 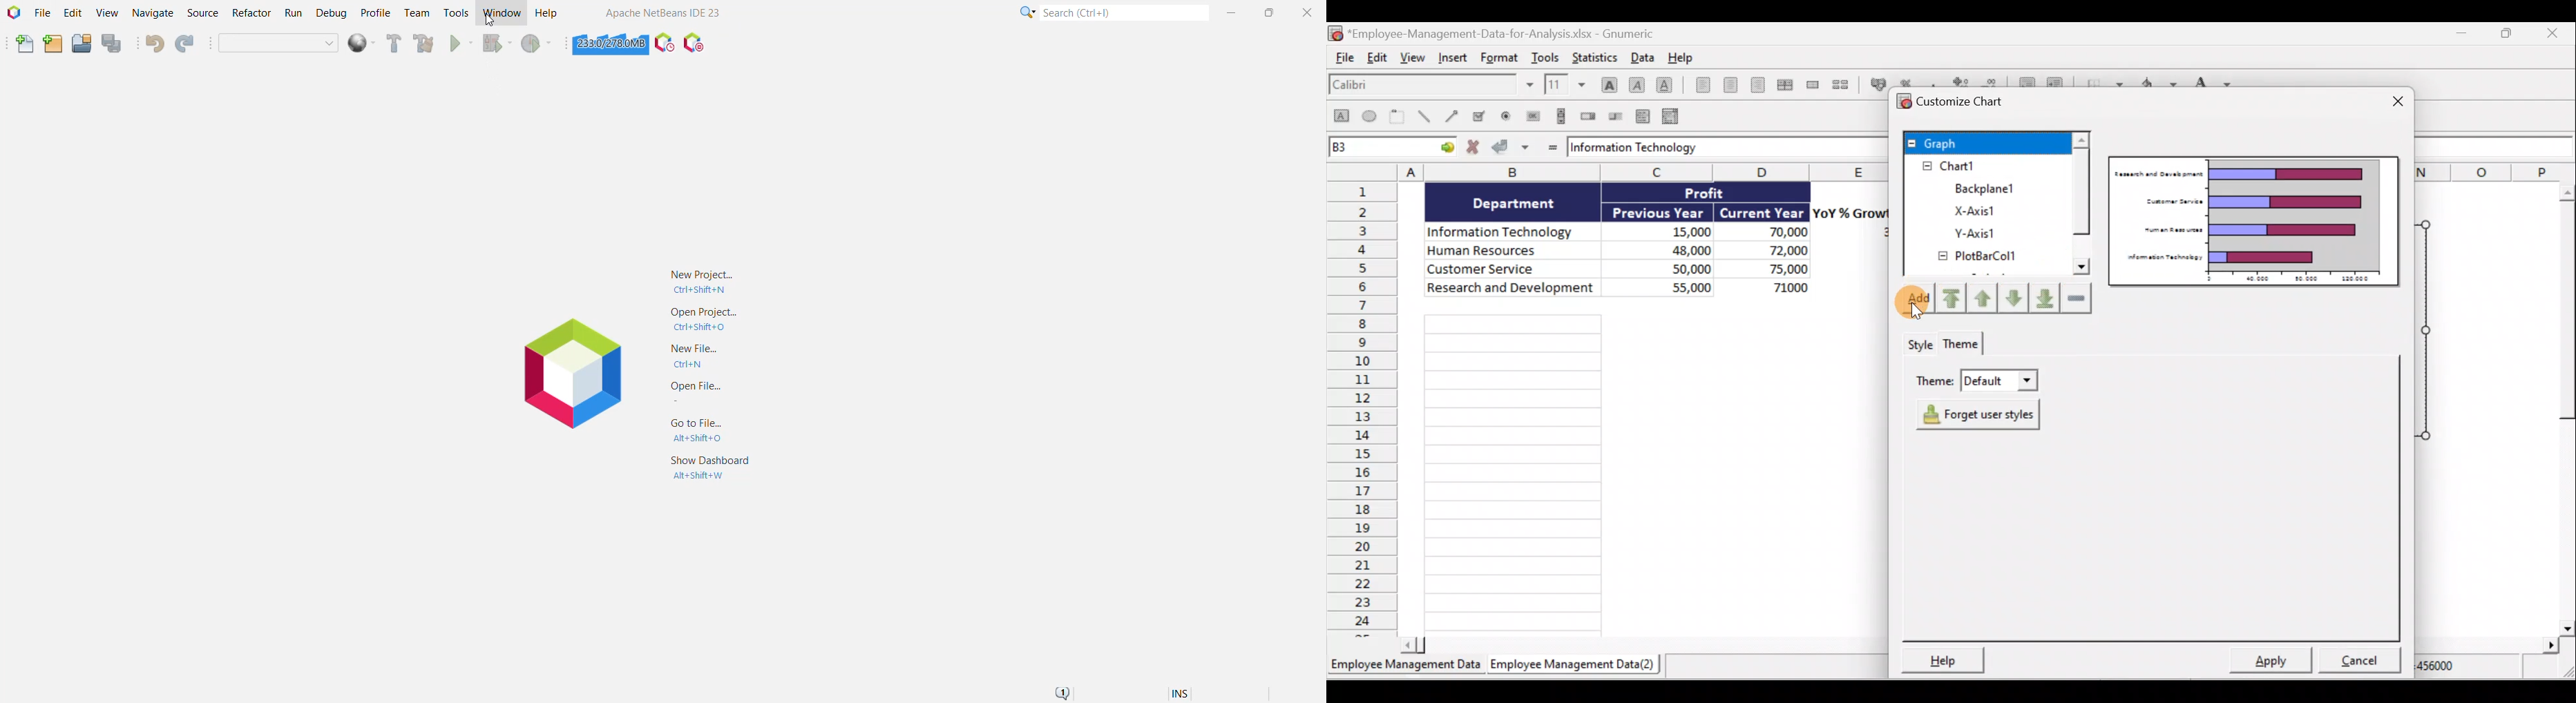 What do you see at coordinates (1406, 667) in the screenshot?
I see `Sheet 1` at bounding box center [1406, 667].